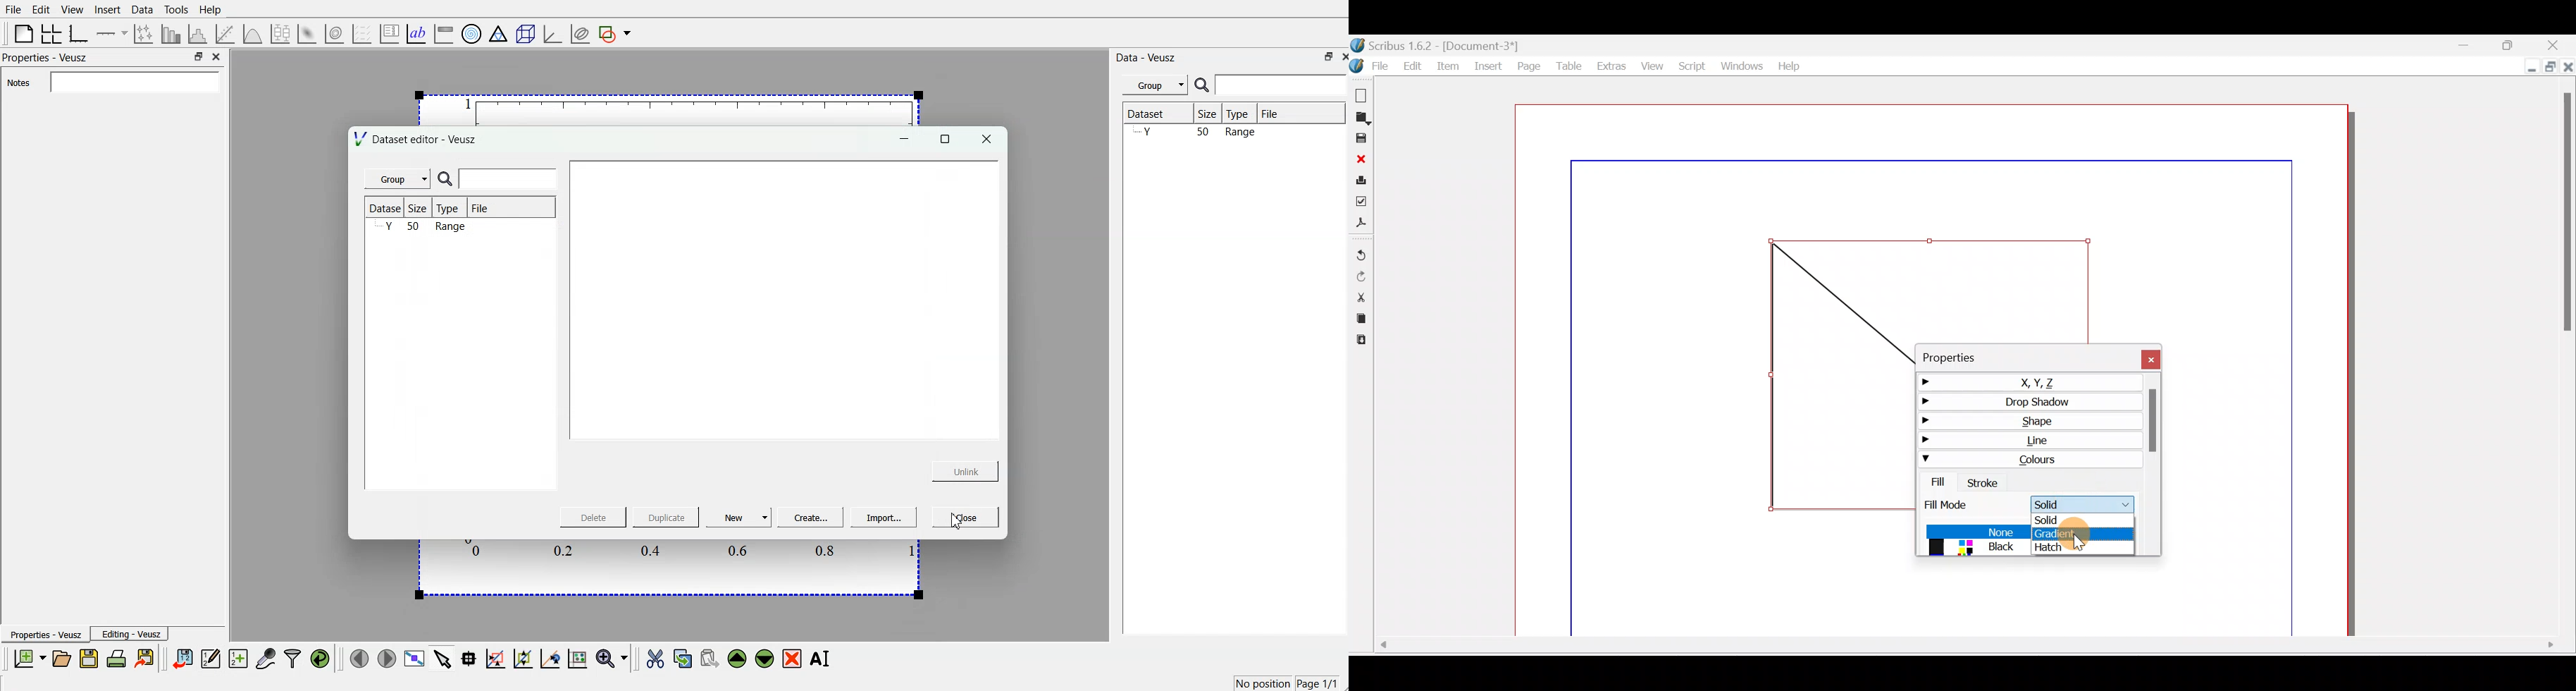 This screenshot has height=700, width=2576. What do you see at coordinates (31, 658) in the screenshot?
I see `new document` at bounding box center [31, 658].